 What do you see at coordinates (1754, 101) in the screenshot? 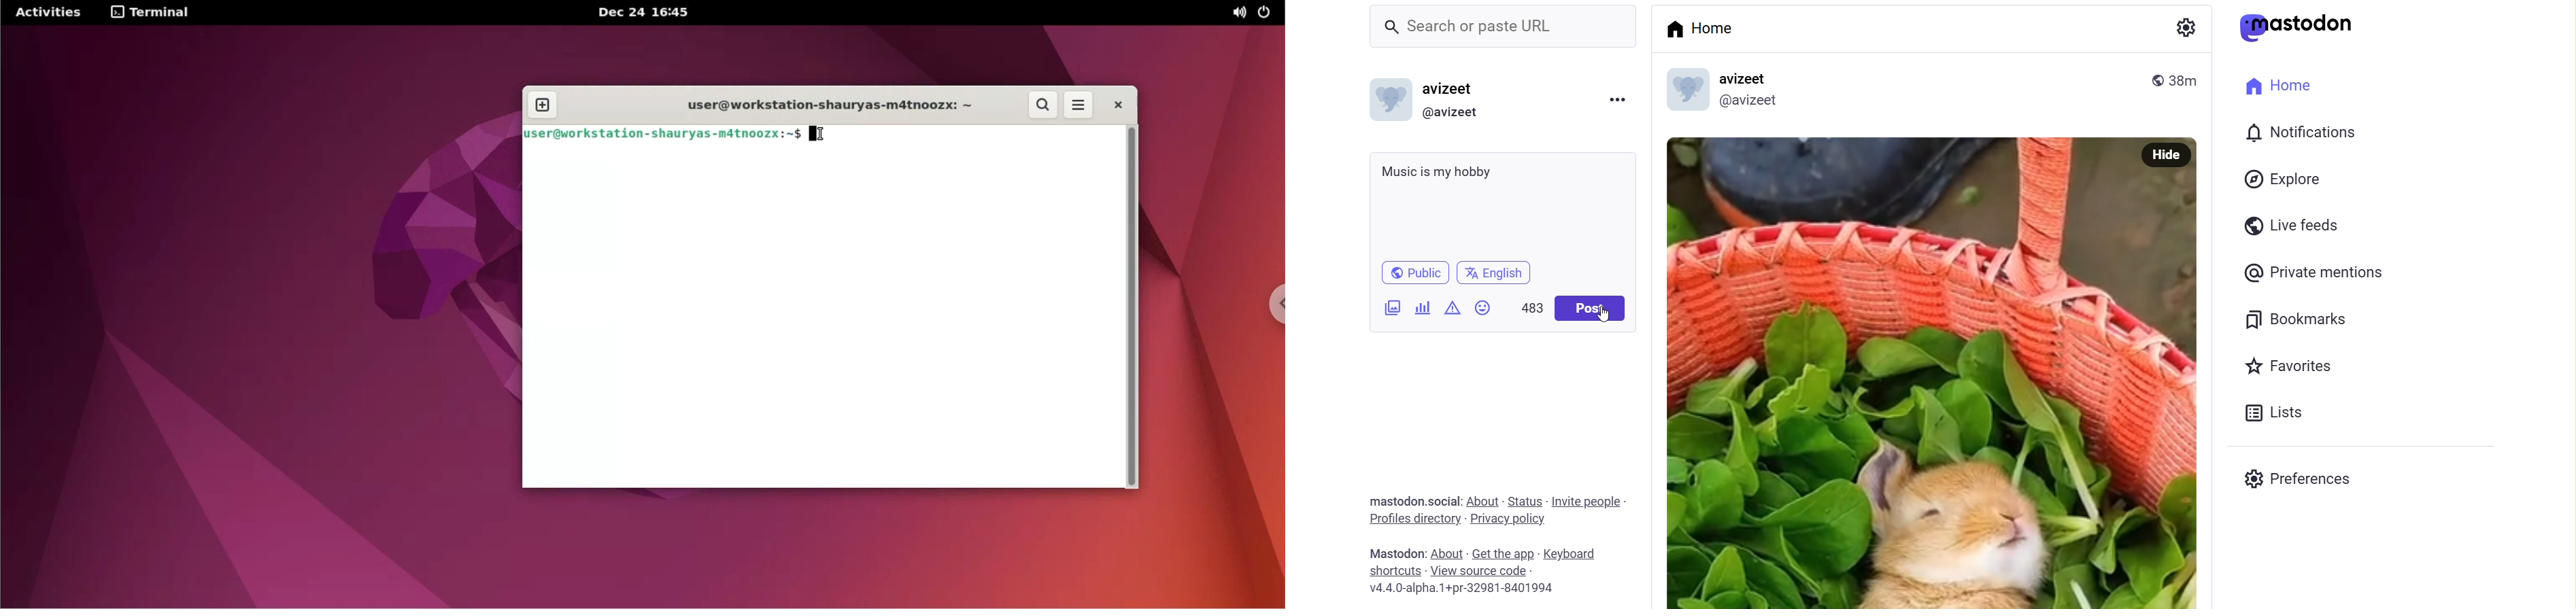
I see `@avizeet` at bounding box center [1754, 101].